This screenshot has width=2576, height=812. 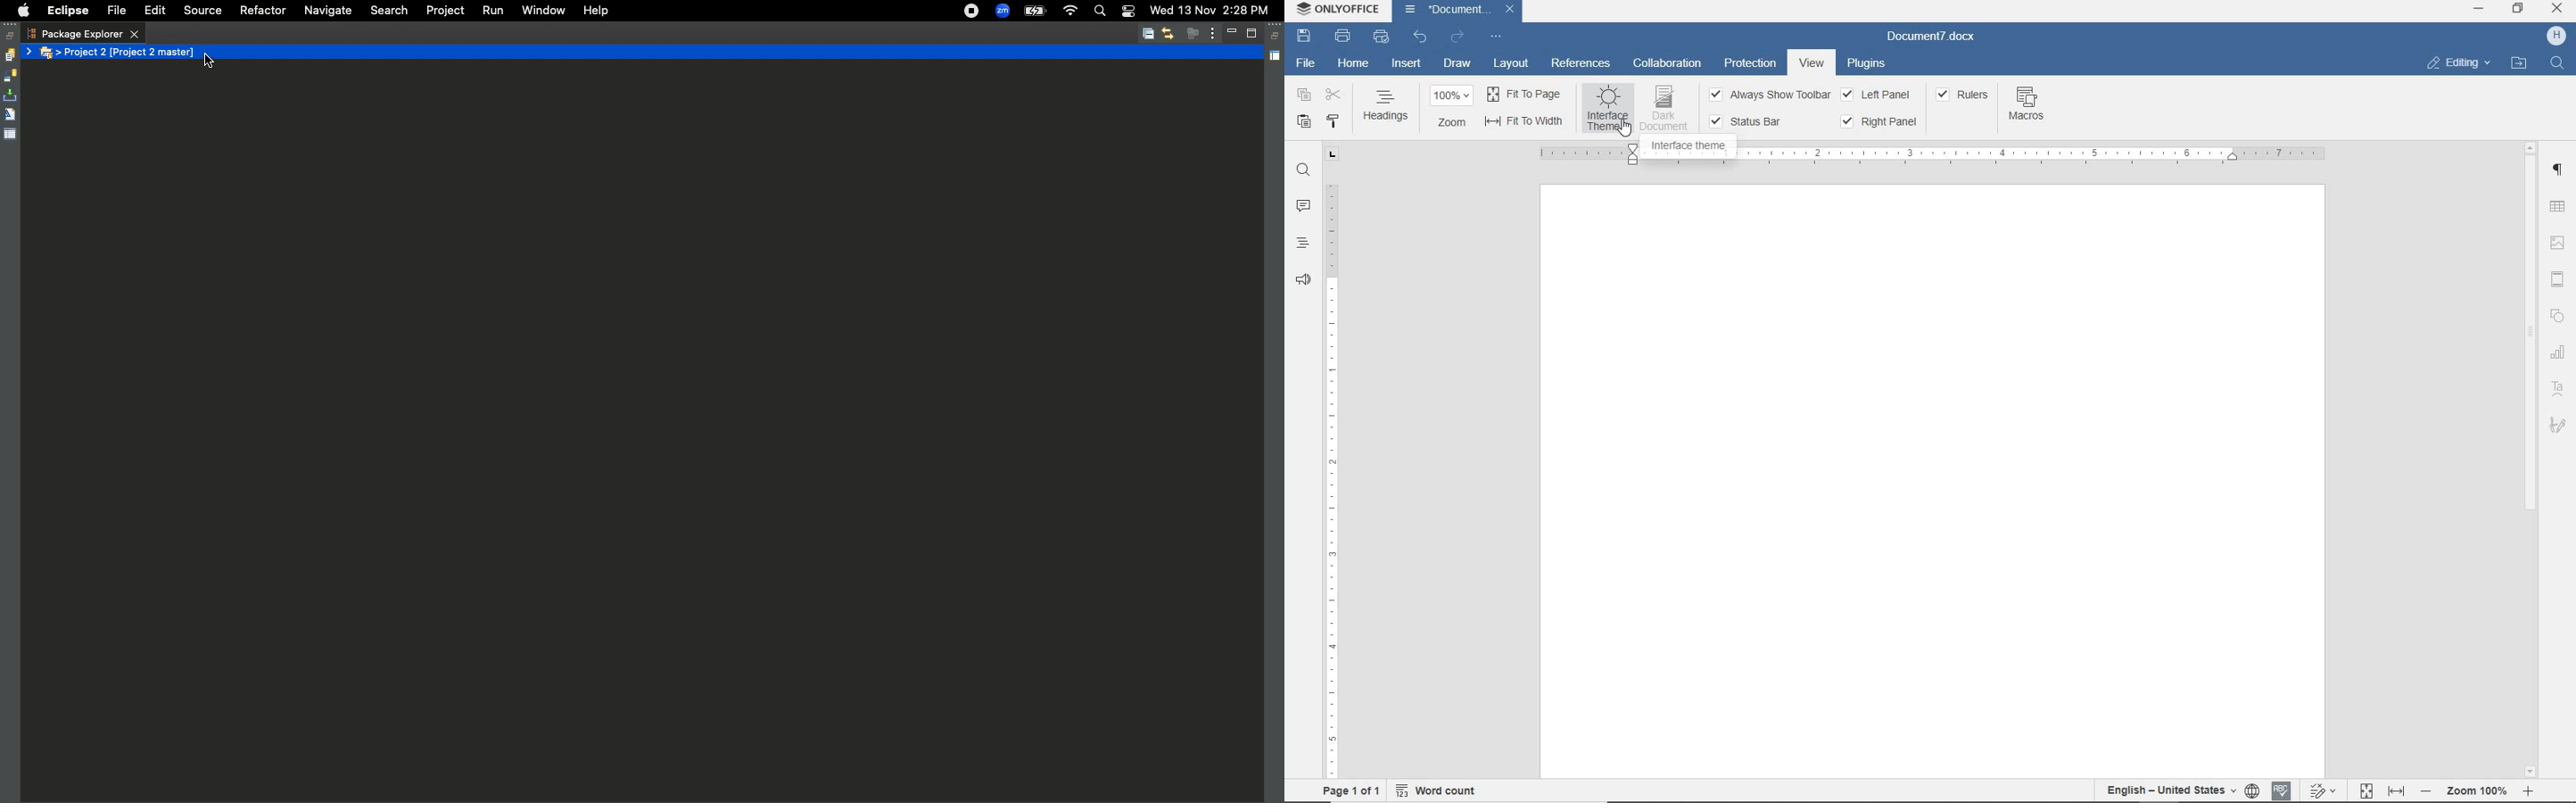 What do you see at coordinates (1878, 121) in the screenshot?
I see `RIGHT PANE` at bounding box center [1878, 121].